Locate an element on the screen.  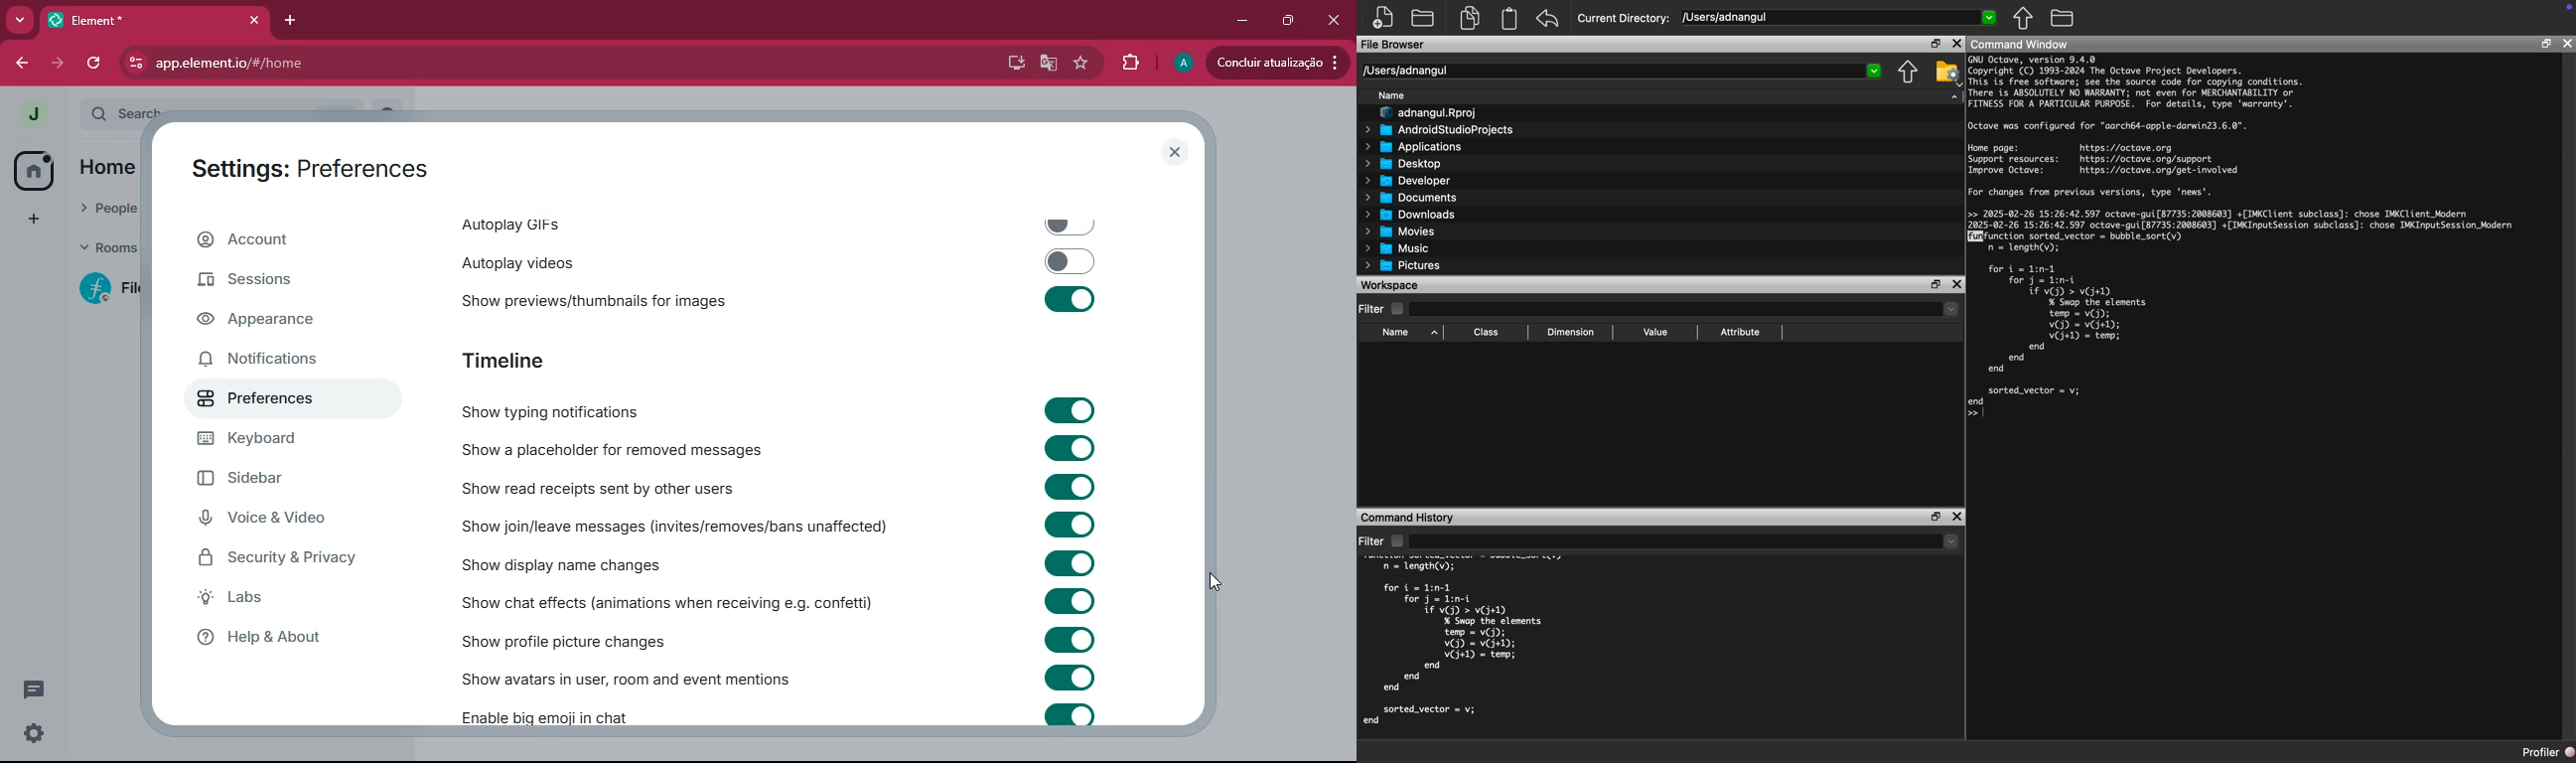
Show chat effects (animations when receiving e.g. confetti)  is located at coordinates (787, 604).